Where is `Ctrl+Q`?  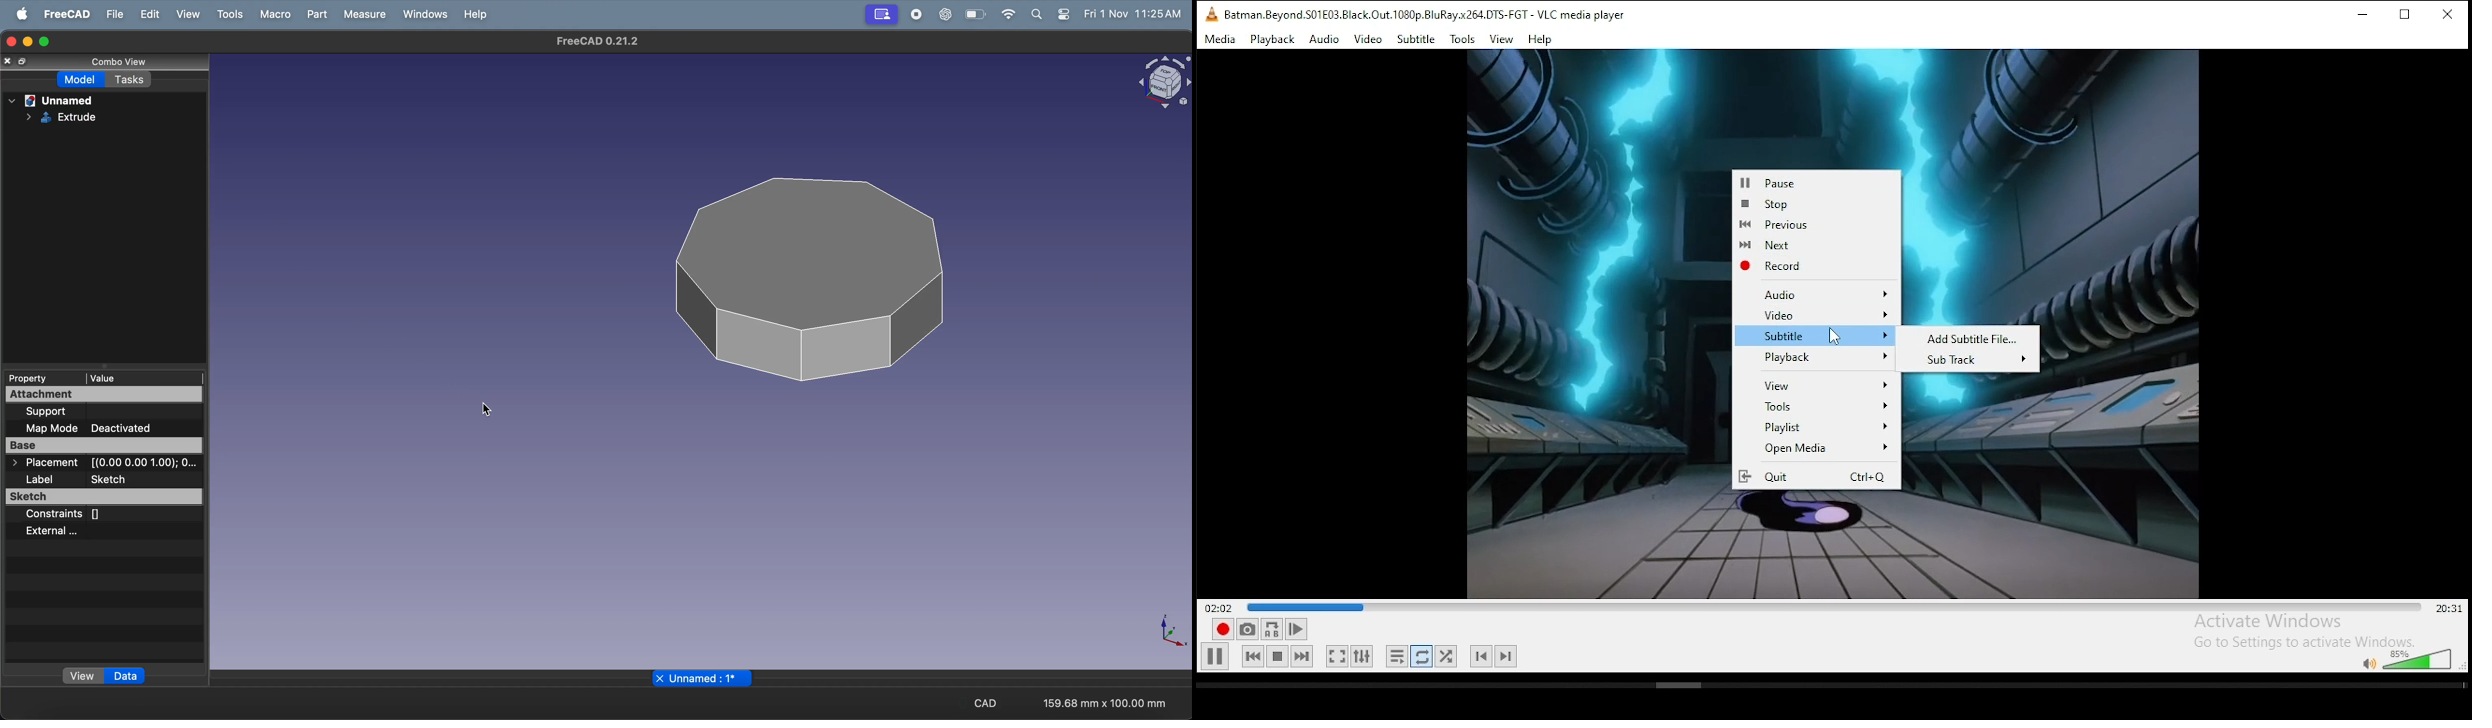
Ctrl+Q is located at coordinates (1869, 477).